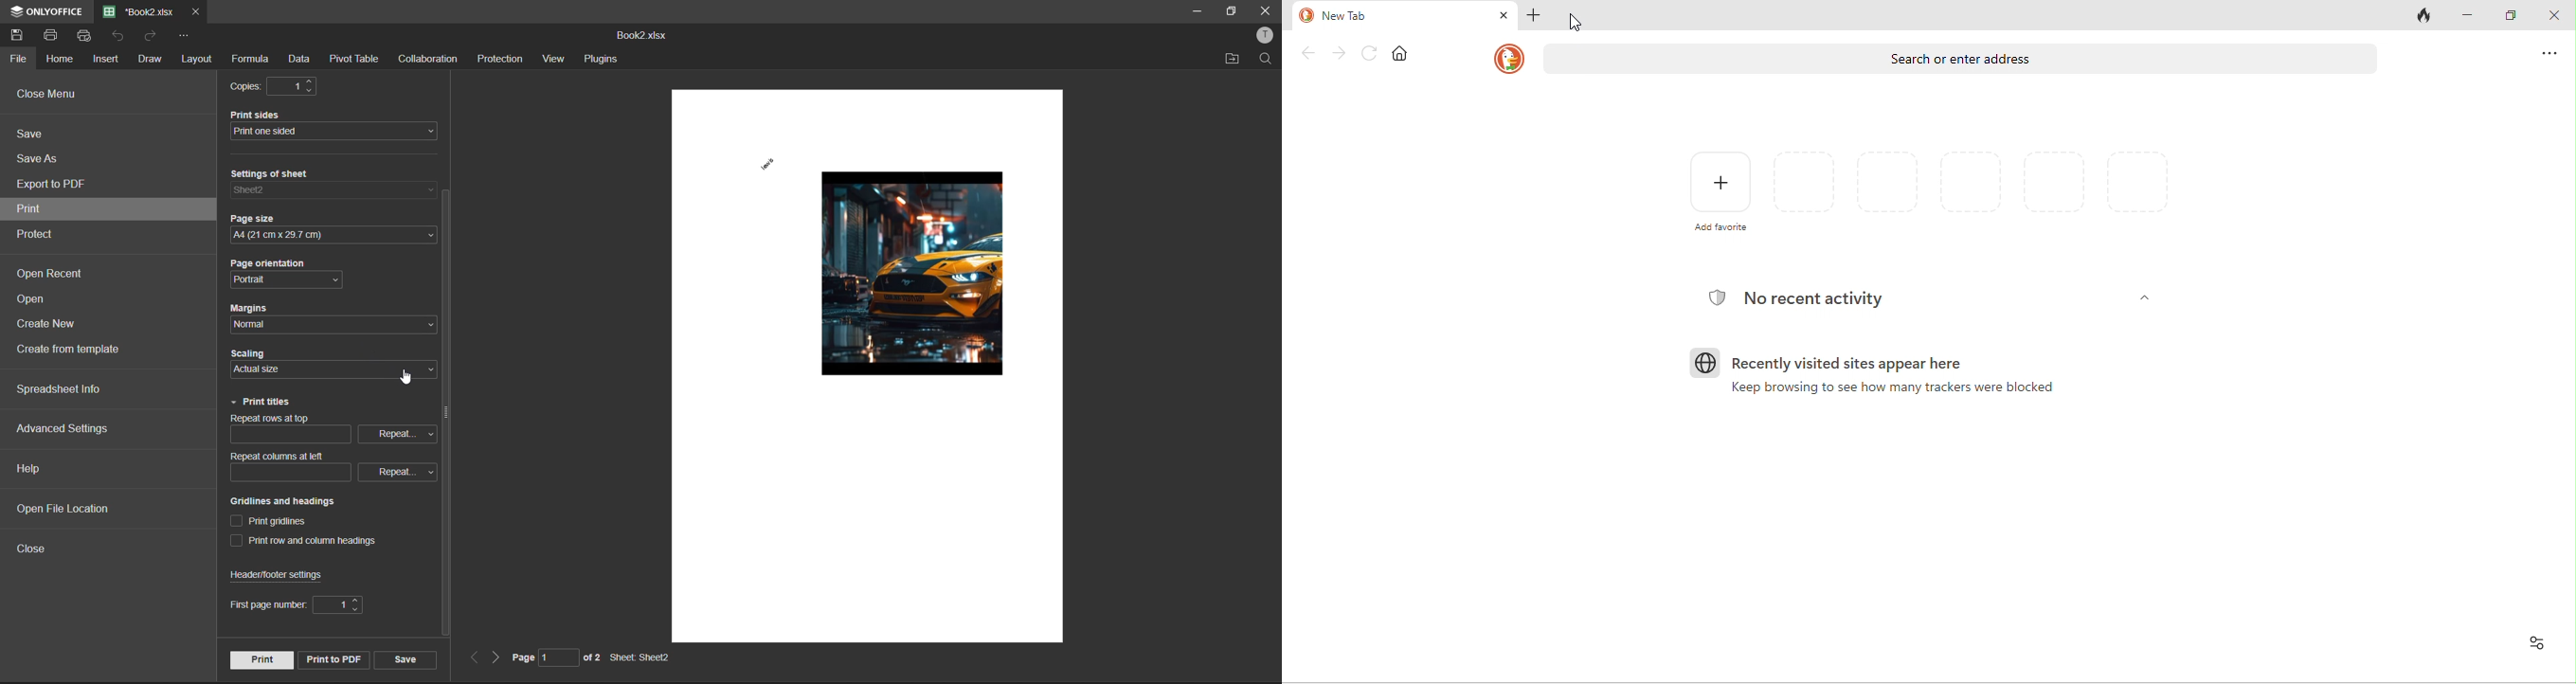  I want to click on insert, so click(108, 59).